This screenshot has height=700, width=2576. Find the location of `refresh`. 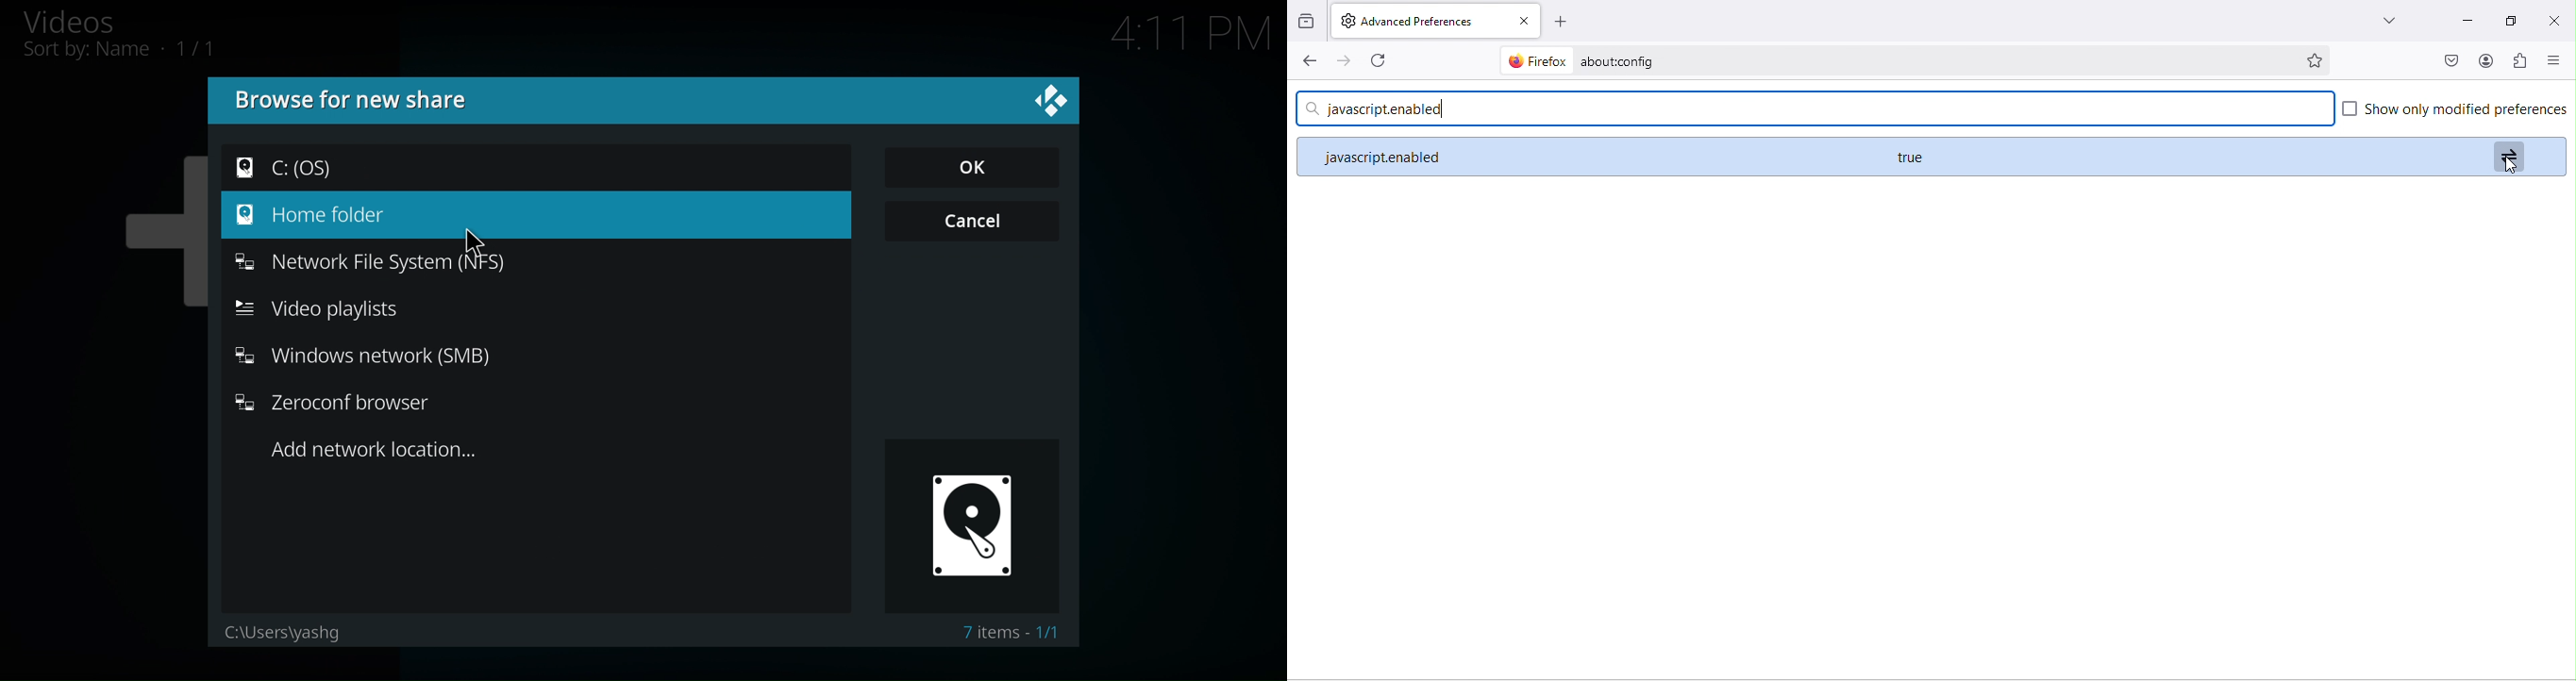

refresh is located at coordinates (1378, 58).